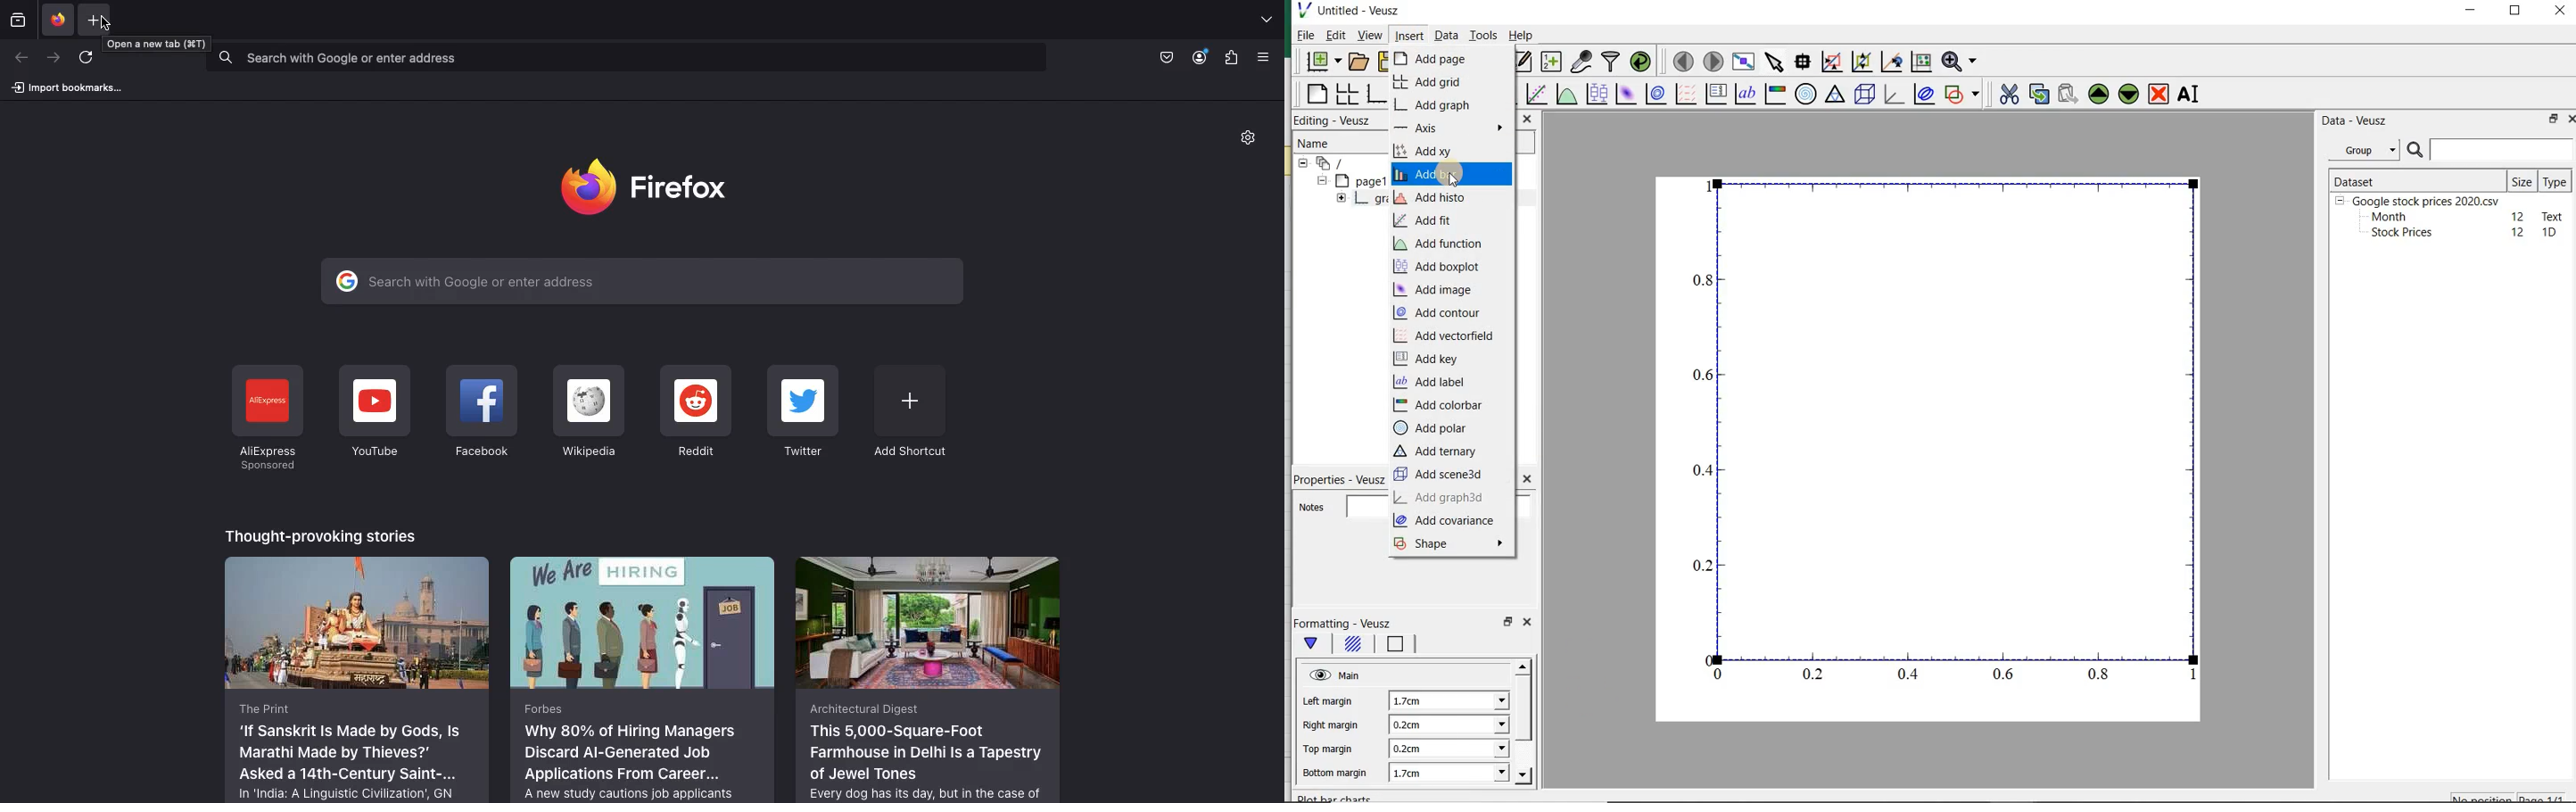 The image size is (2576, 812). What do you see at coordinates (644, 678) in the screenshot?
I see `Forbes

‘Why 80% of Hiring Managers
Discard Al-Generated Job
Applications From Career...

A new study cautions job applicants` at bounding box center [644, 678].